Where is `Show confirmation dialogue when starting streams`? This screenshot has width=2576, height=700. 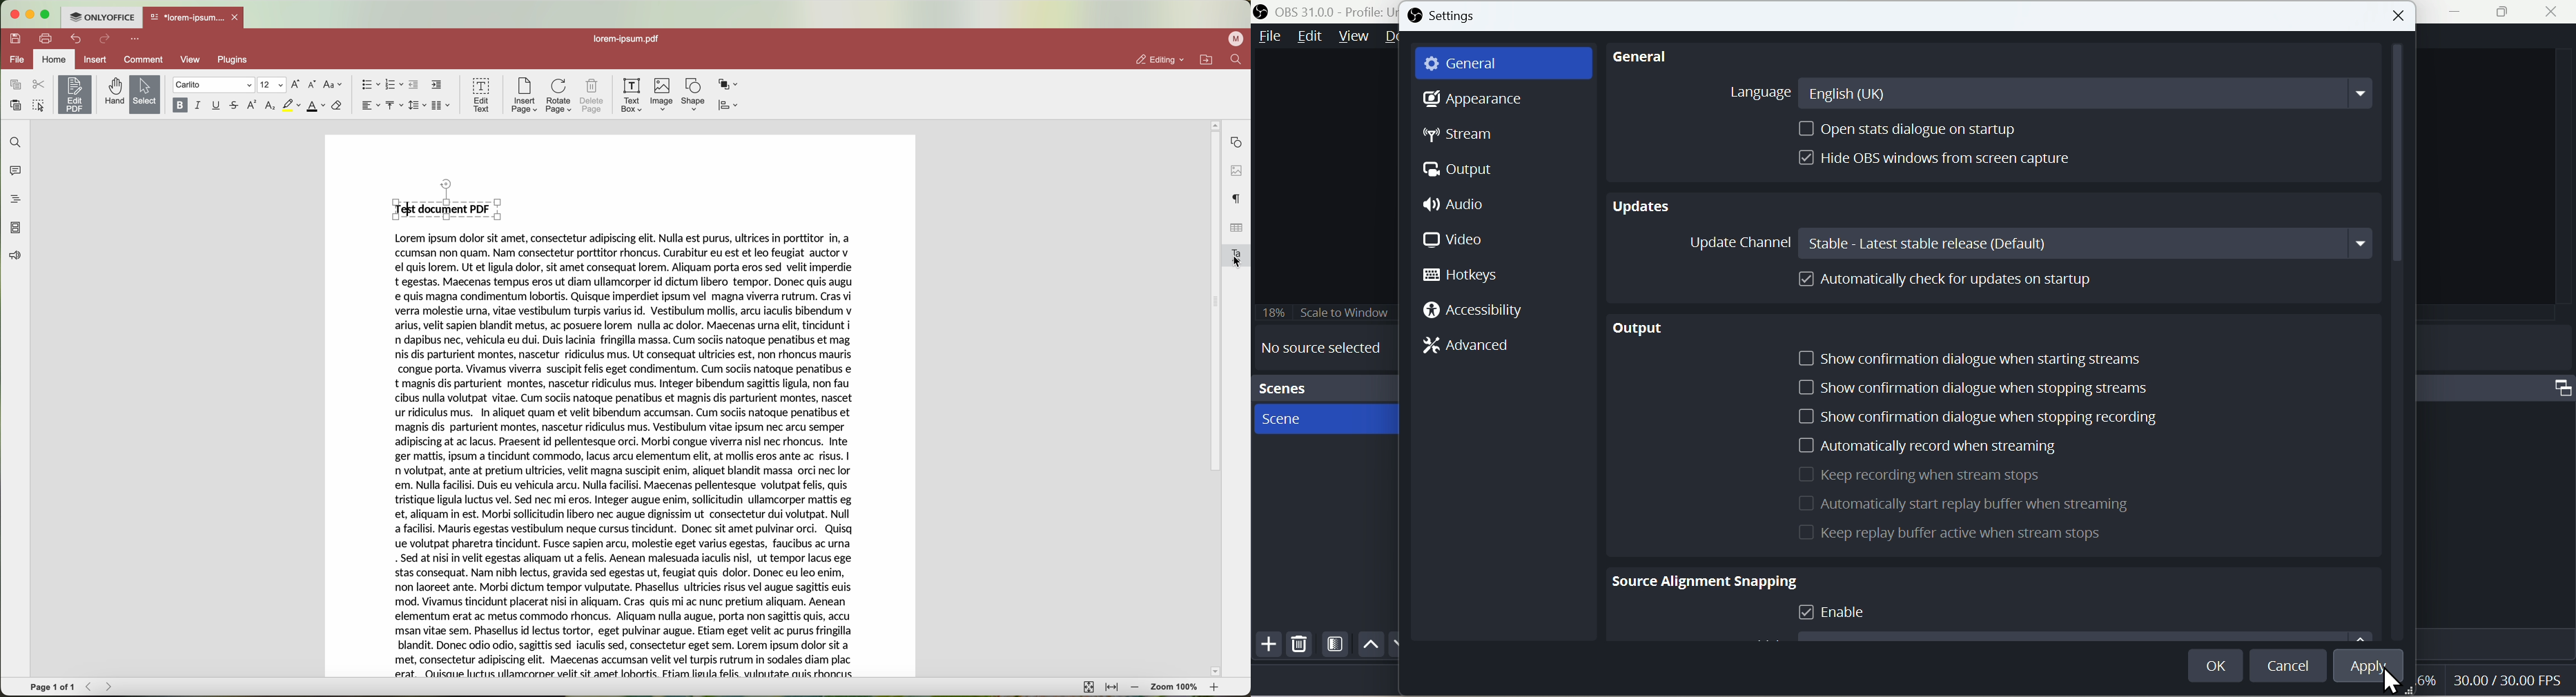 Show confirmation dialogue when starting streams is located at coordinates (1979, 358).